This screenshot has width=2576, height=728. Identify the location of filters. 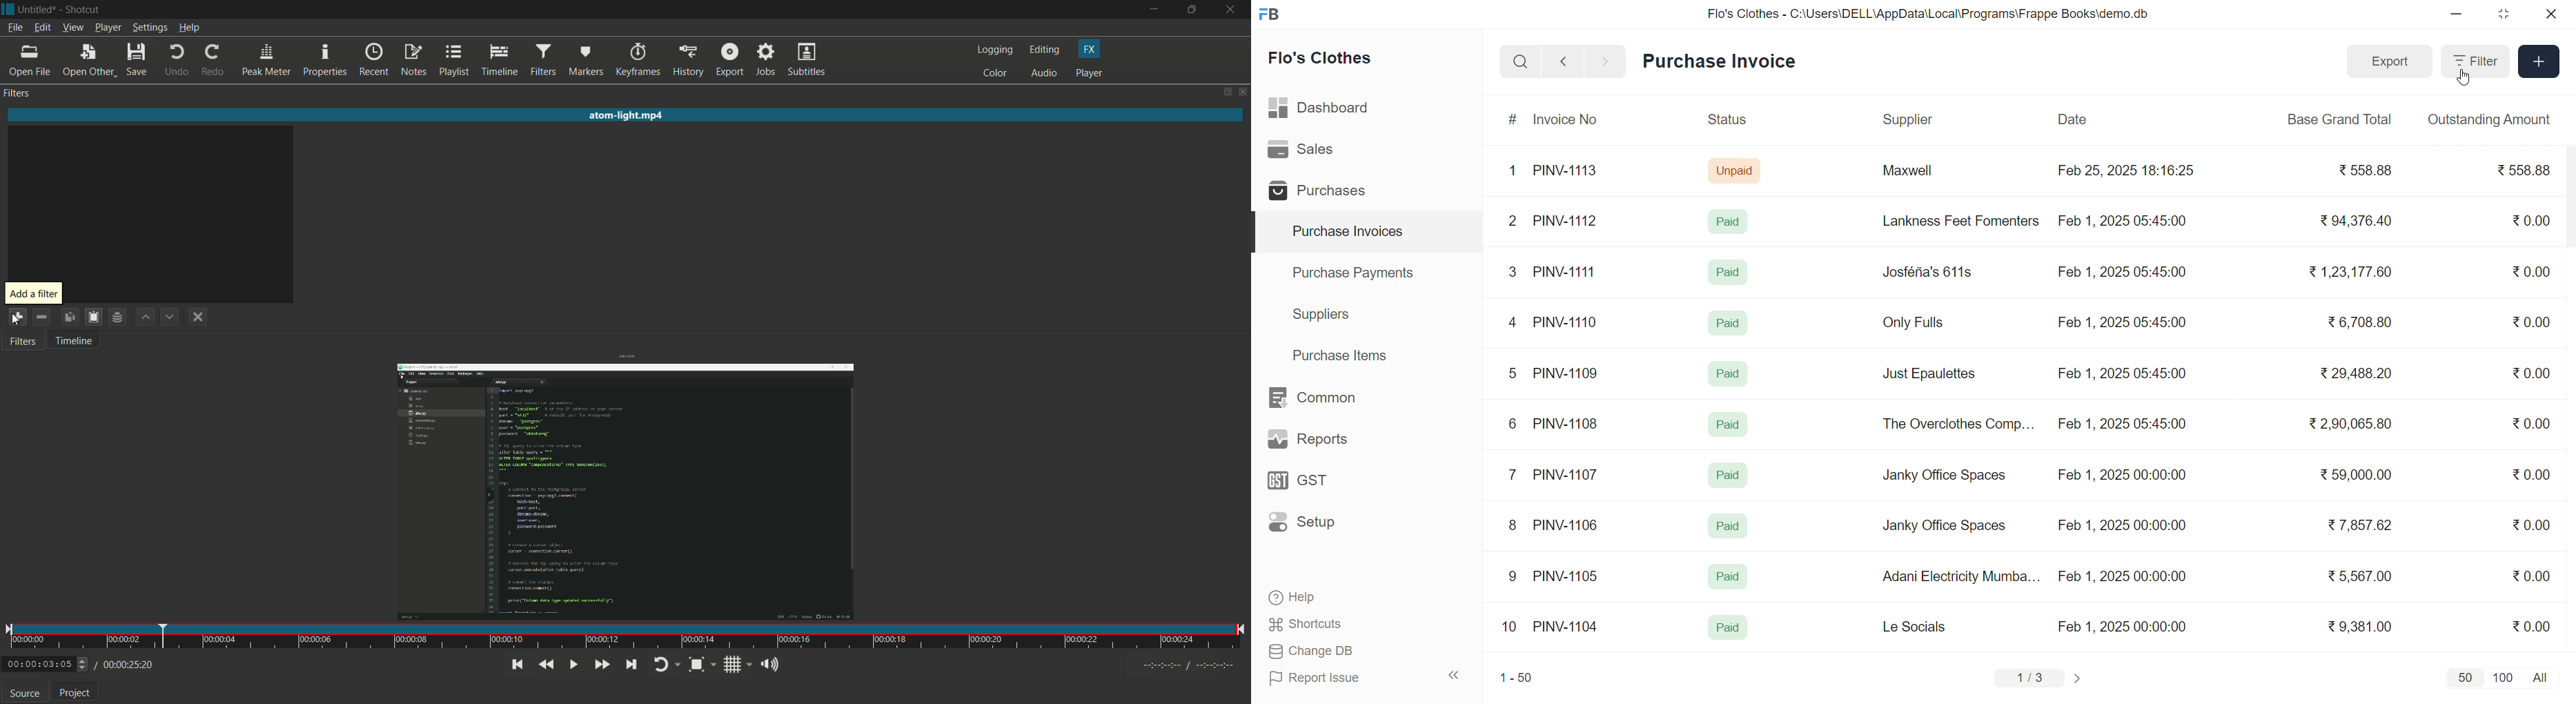
(16, 93).